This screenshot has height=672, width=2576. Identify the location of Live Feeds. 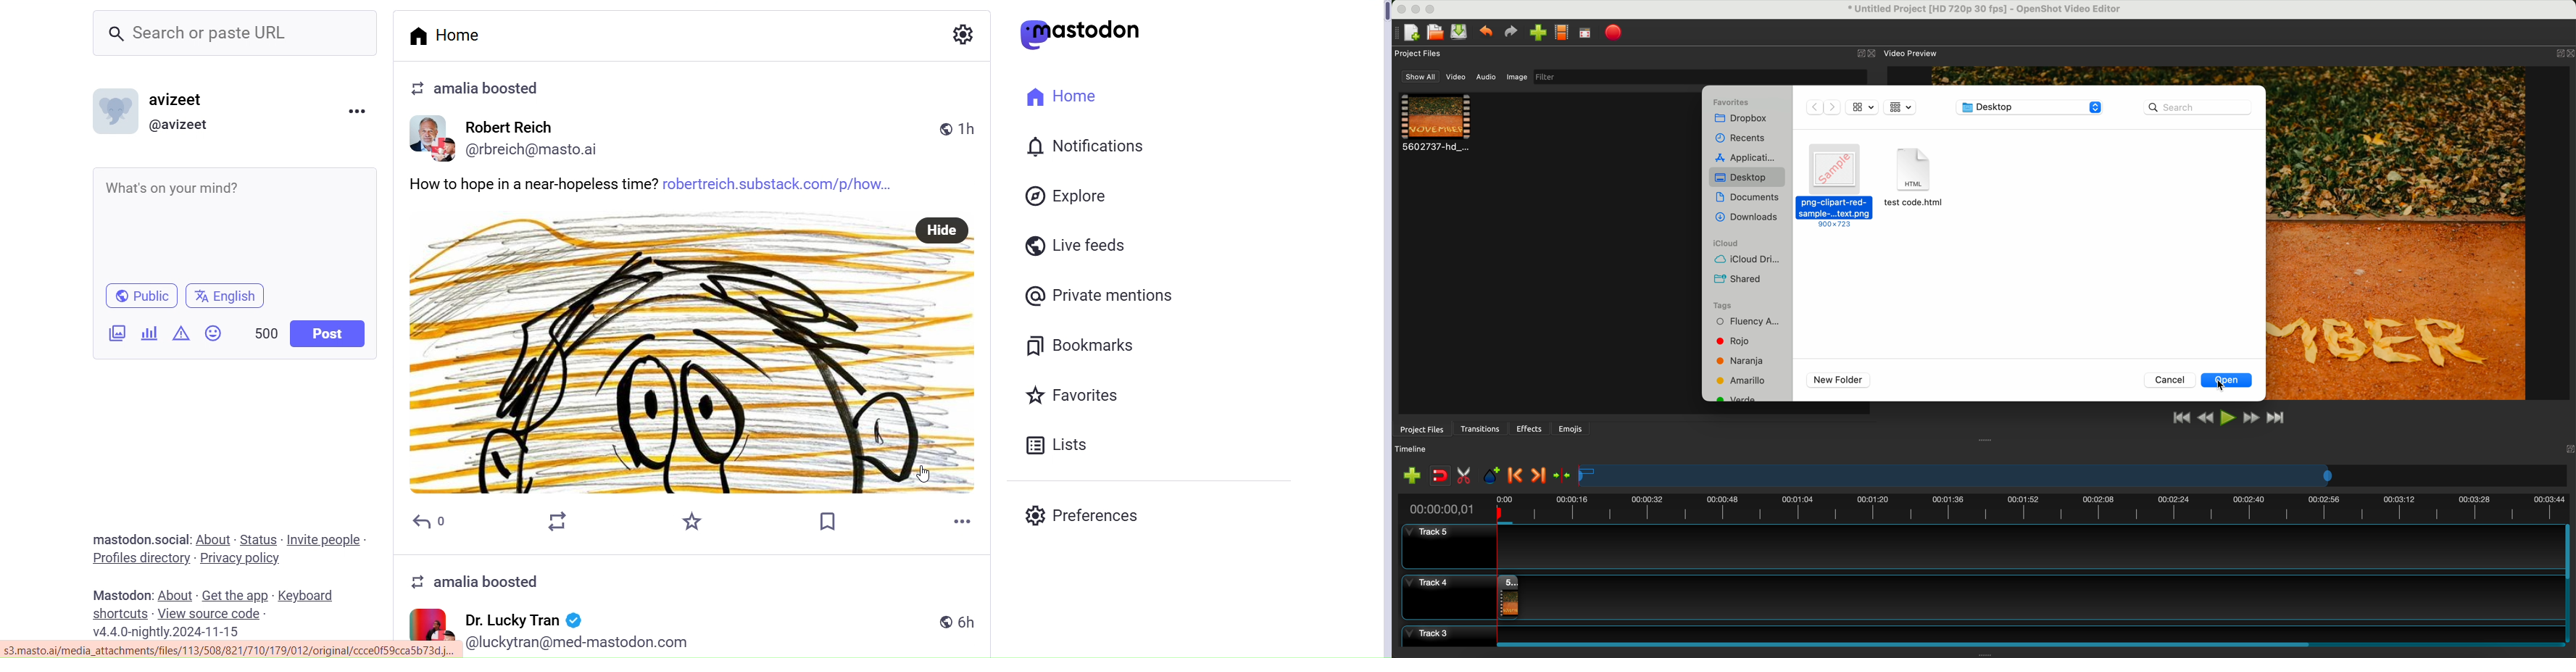
(1078, 244).